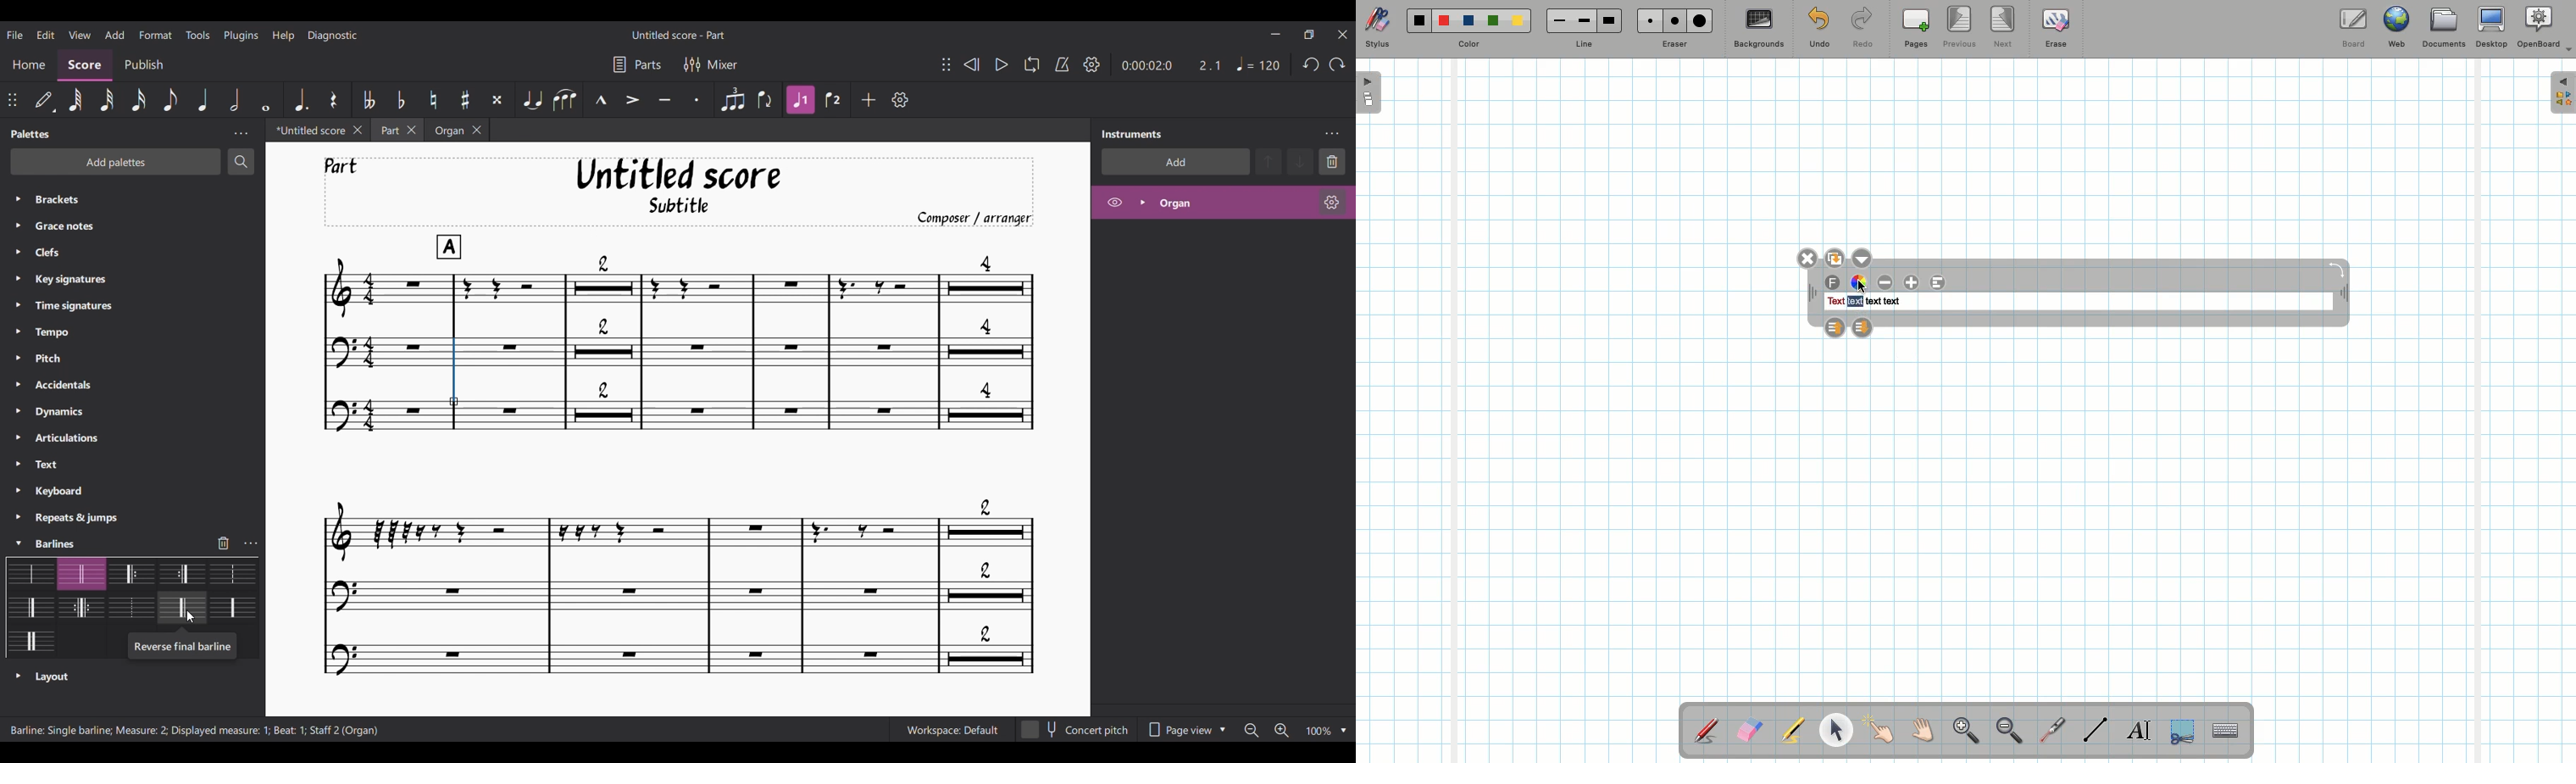 The height and width of the screenshot is (784, 2576). I want to click on Description of current selection, so click(195, 731).